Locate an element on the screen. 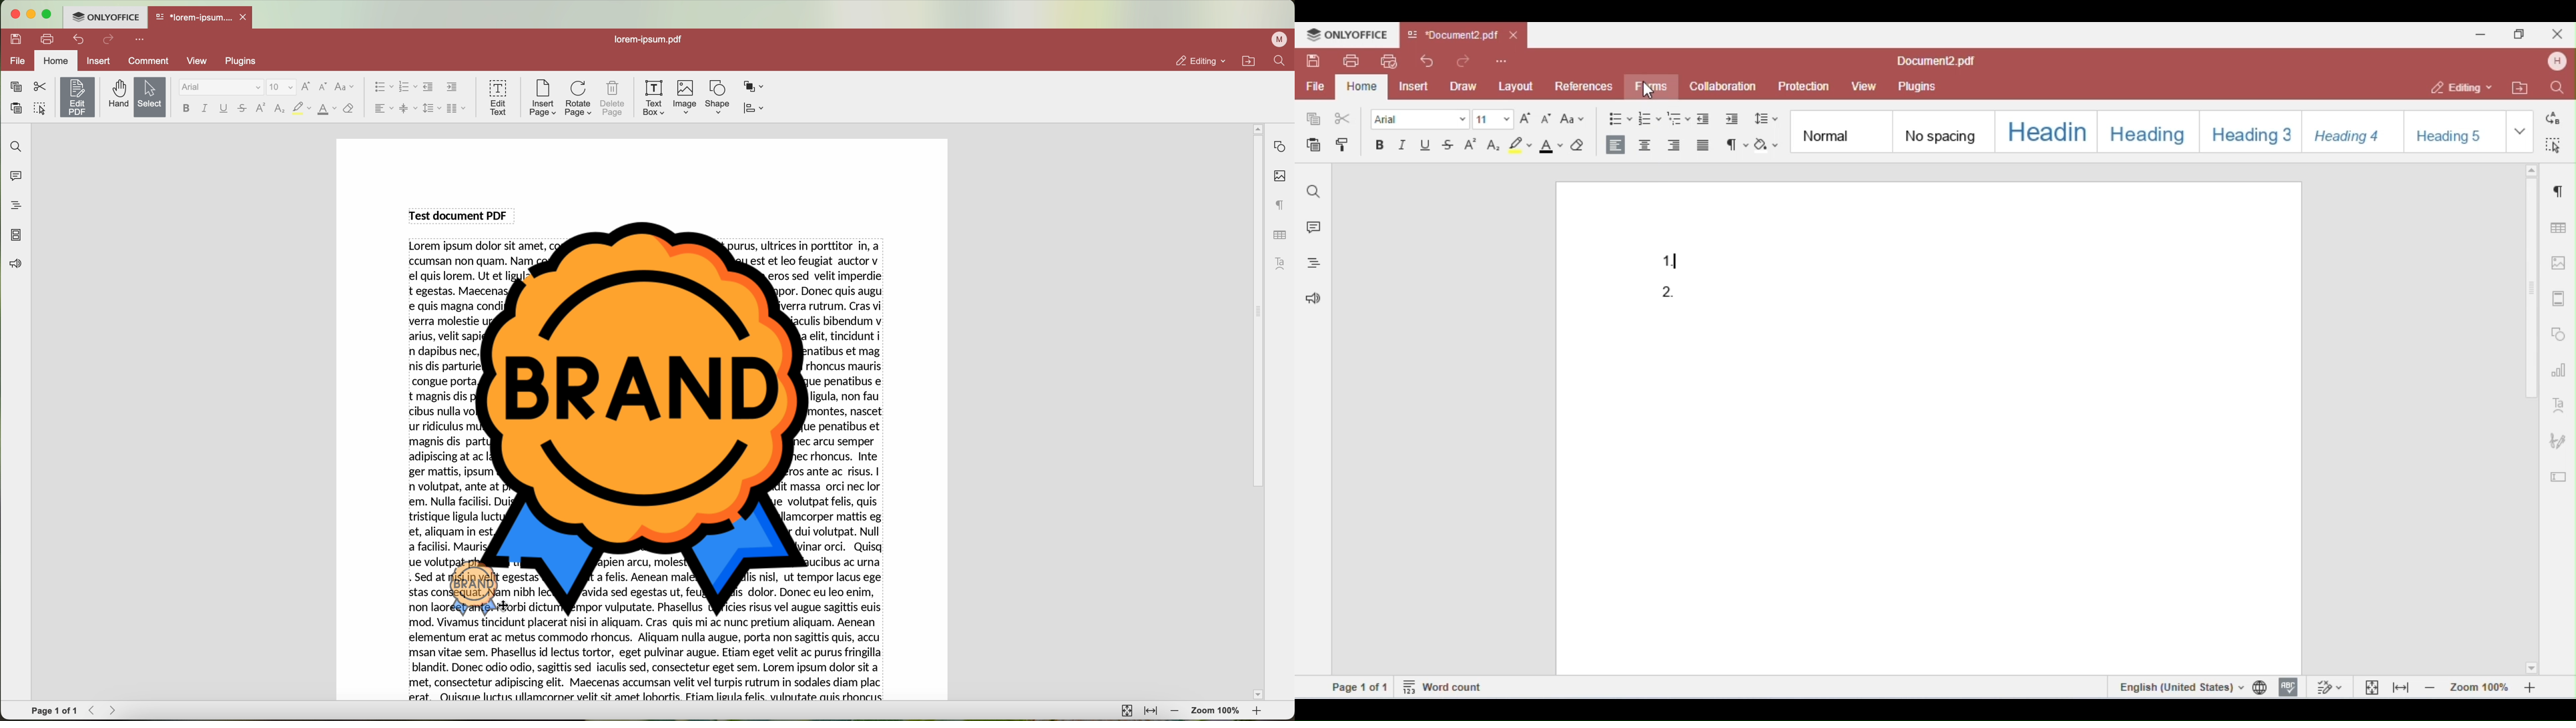 This screenshot has width=2576, height=728. decrement font size is located at coordinates (323, 88).